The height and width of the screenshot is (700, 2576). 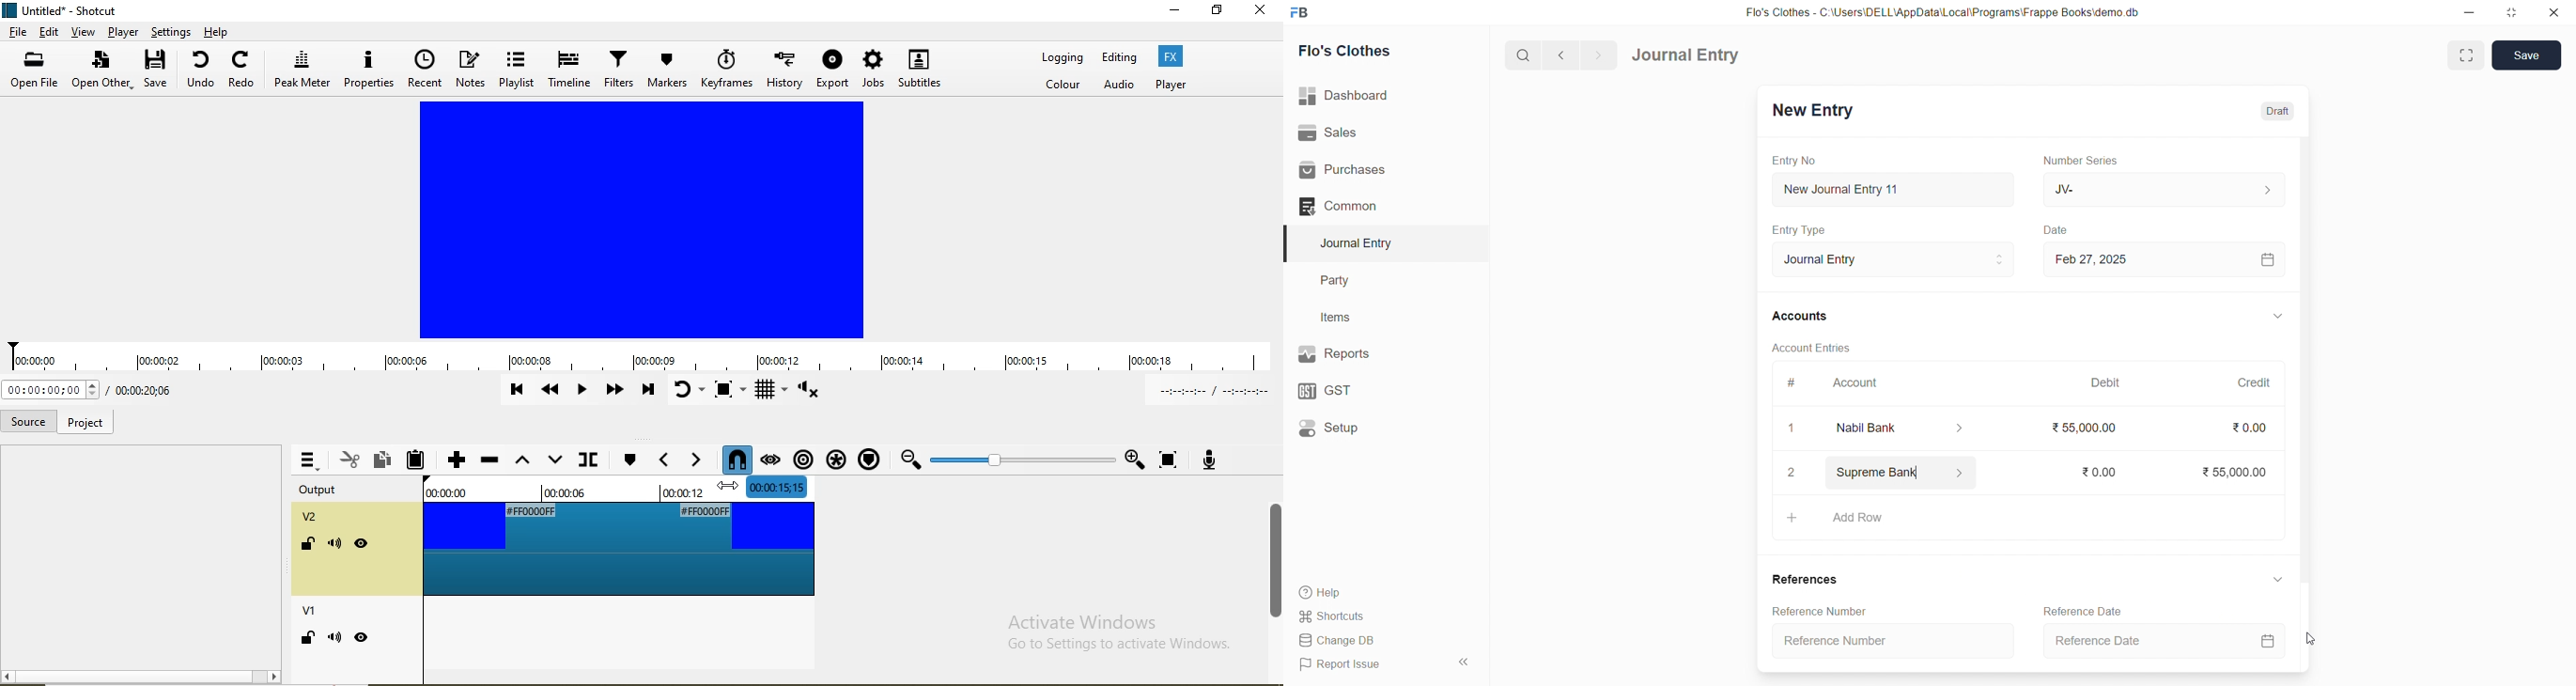 What do you see at coordinates (801, 455) in the screenshot?
I see `Ripple markers` at bounding box center [801, 455].